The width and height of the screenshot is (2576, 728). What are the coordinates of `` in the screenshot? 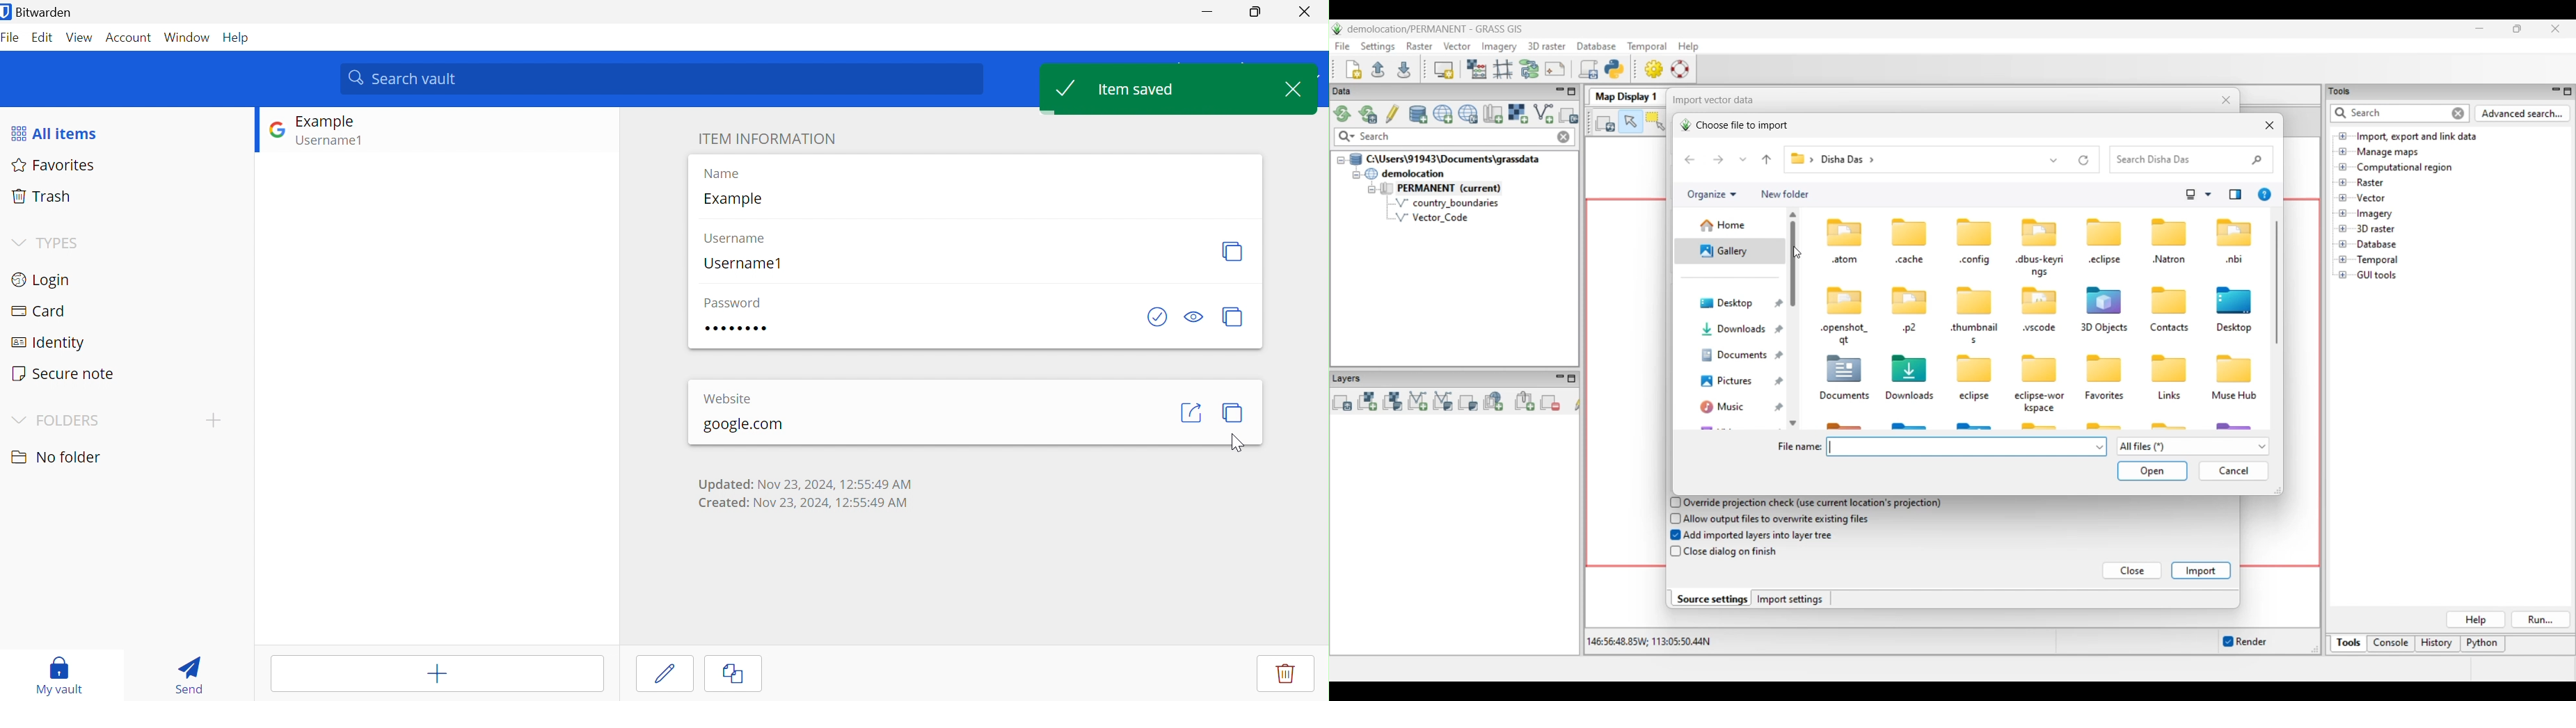 It's located at (45, 196).